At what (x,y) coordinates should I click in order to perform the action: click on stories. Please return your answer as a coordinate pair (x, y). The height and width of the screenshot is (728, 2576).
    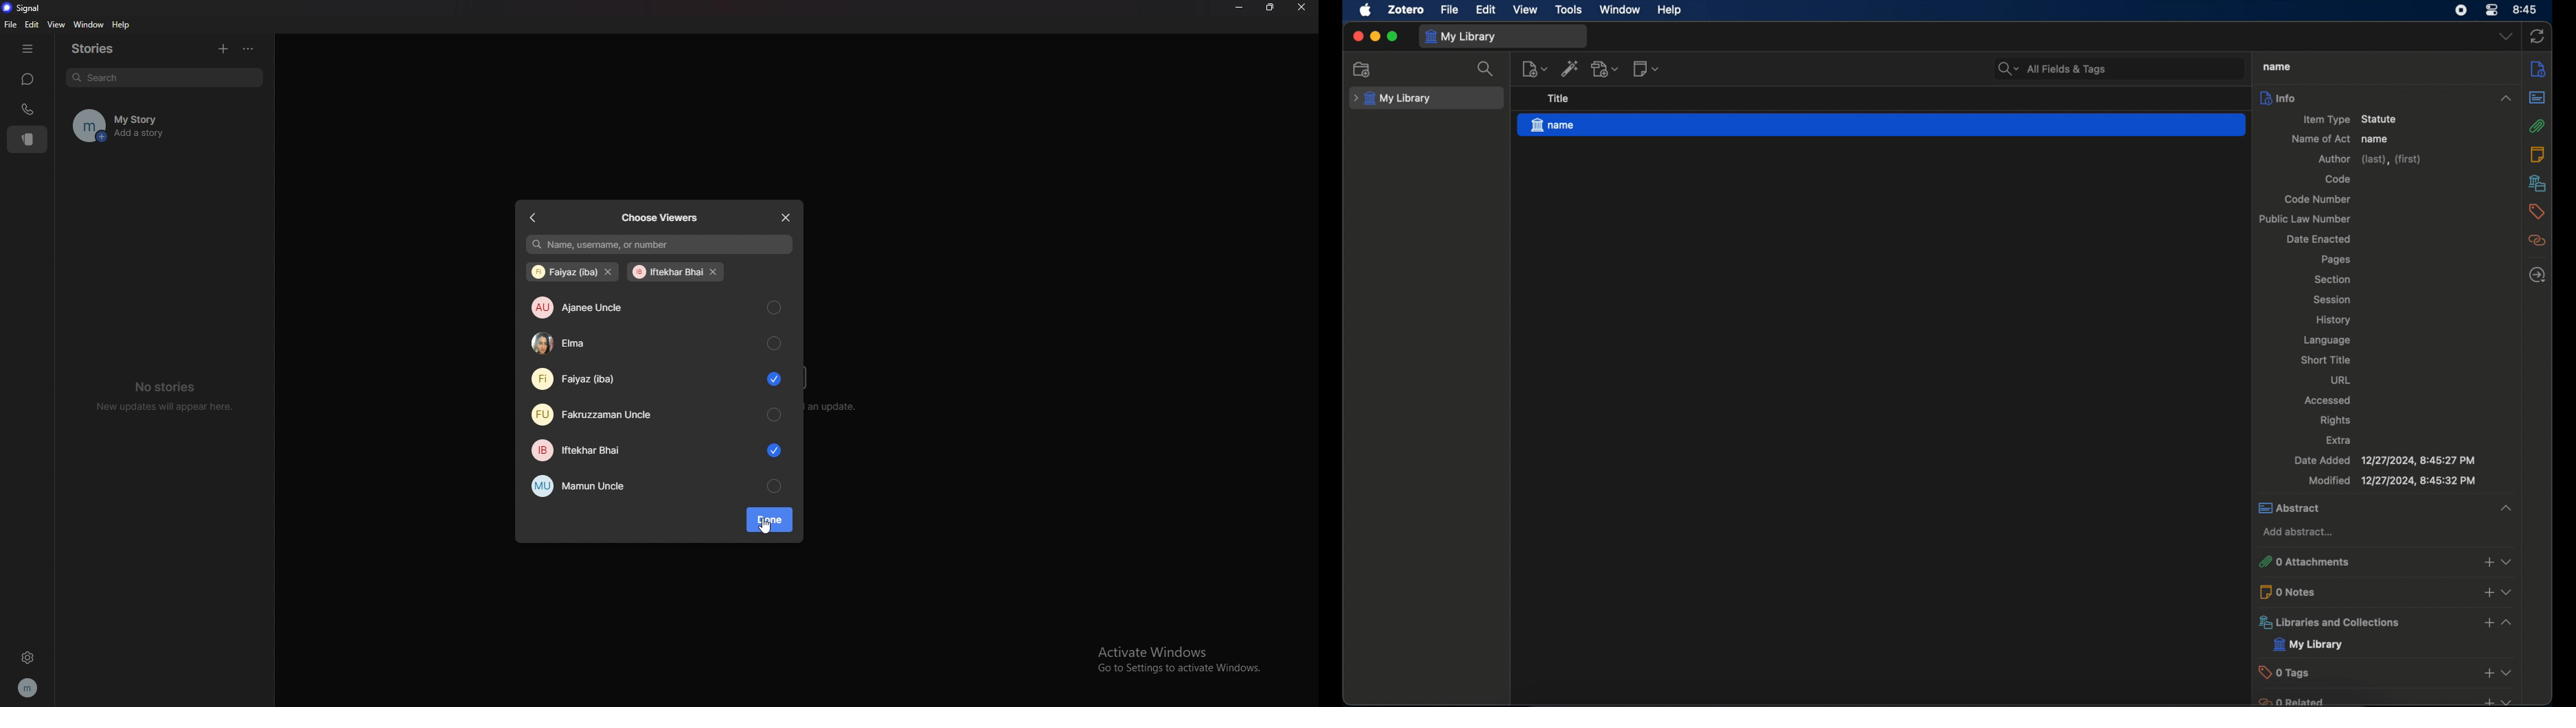
    Looking at the image, I should click on (27, 140).